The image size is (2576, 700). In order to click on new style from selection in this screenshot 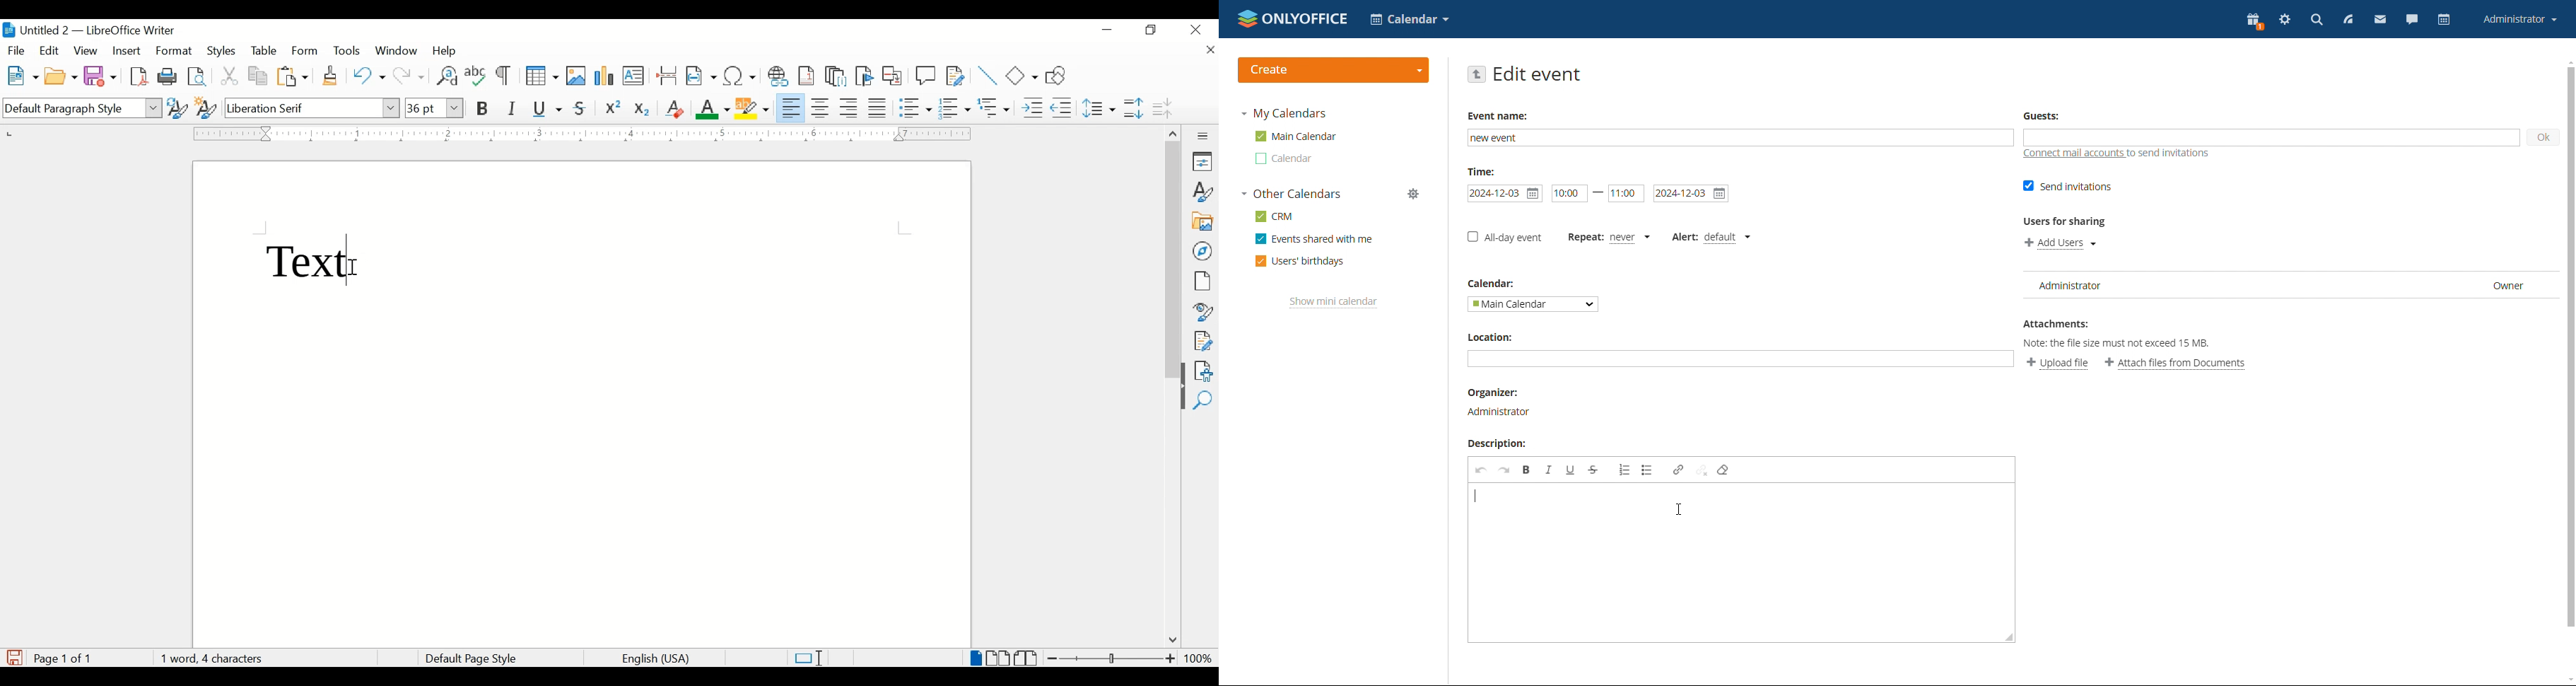, I will do `click(206, 105)`.